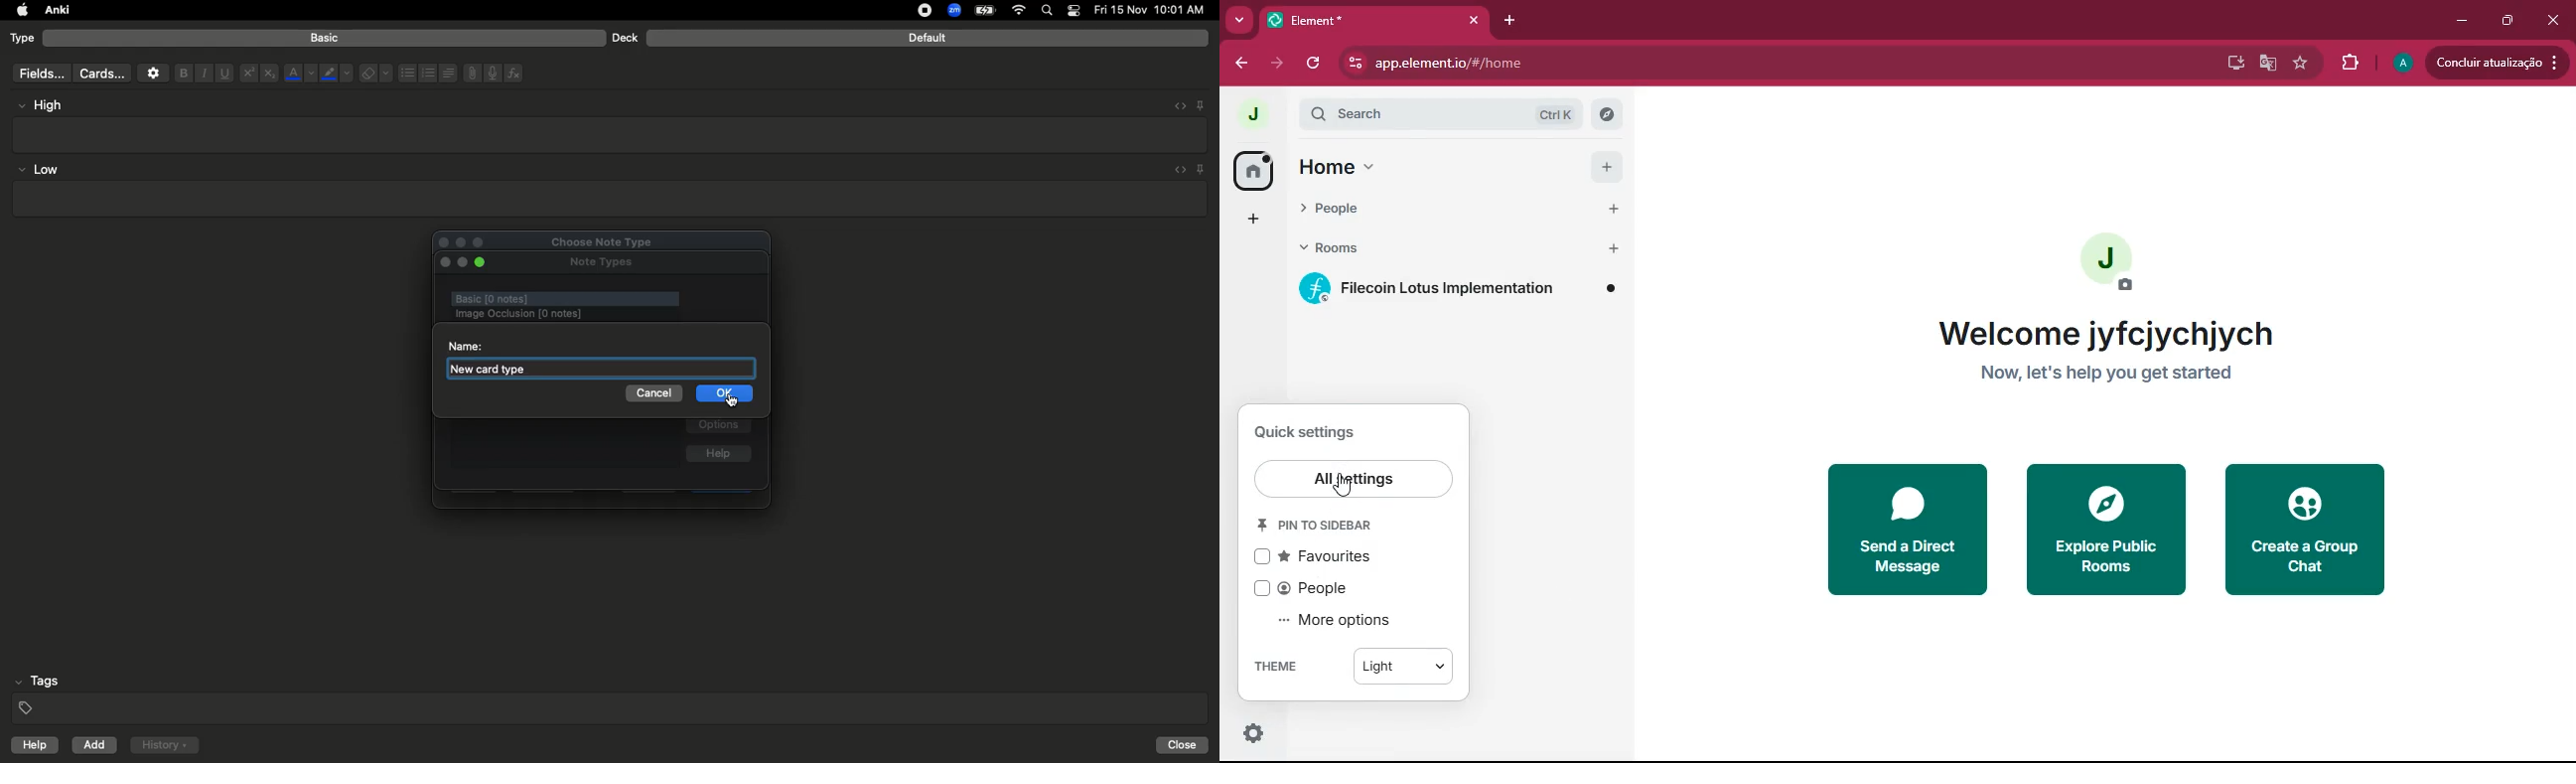 This screenshot has width=2576, height=784. I want to click on Eraser, so click(375, 74).